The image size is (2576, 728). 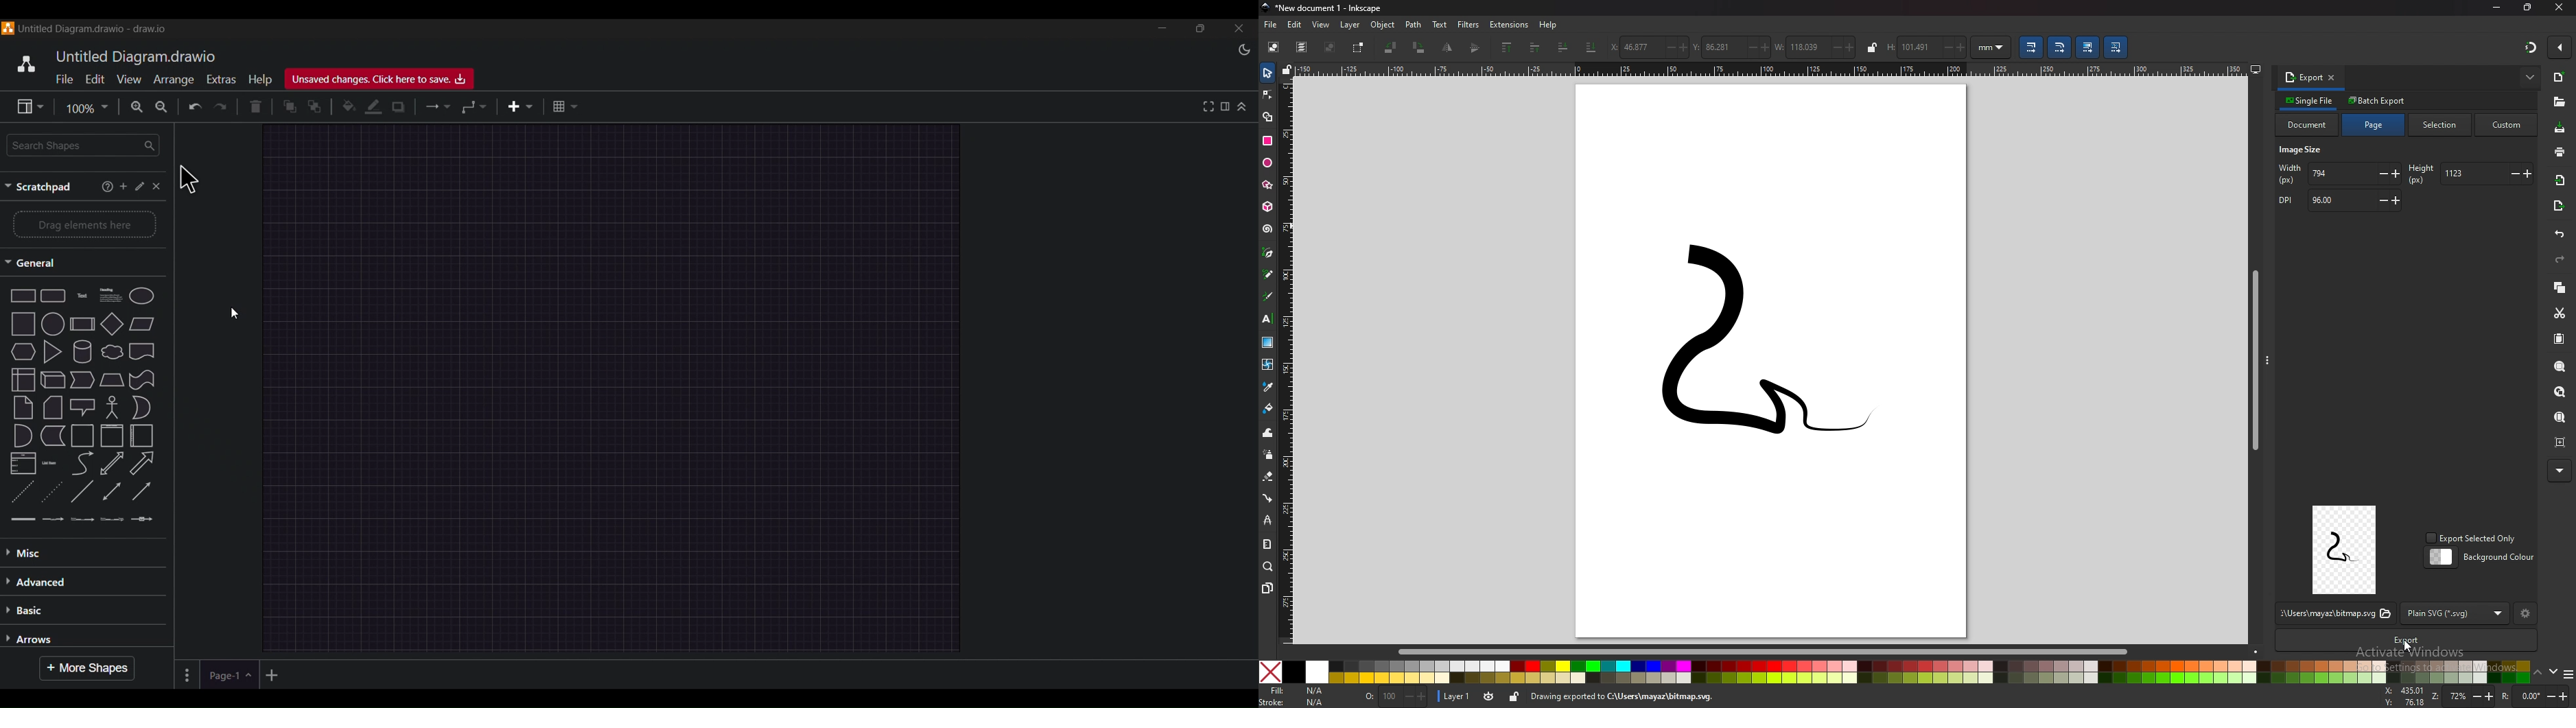 What do you see at coordinates (2495, 8) in the screenshot?
I see `minimize` at bounding box center [2495, 8].